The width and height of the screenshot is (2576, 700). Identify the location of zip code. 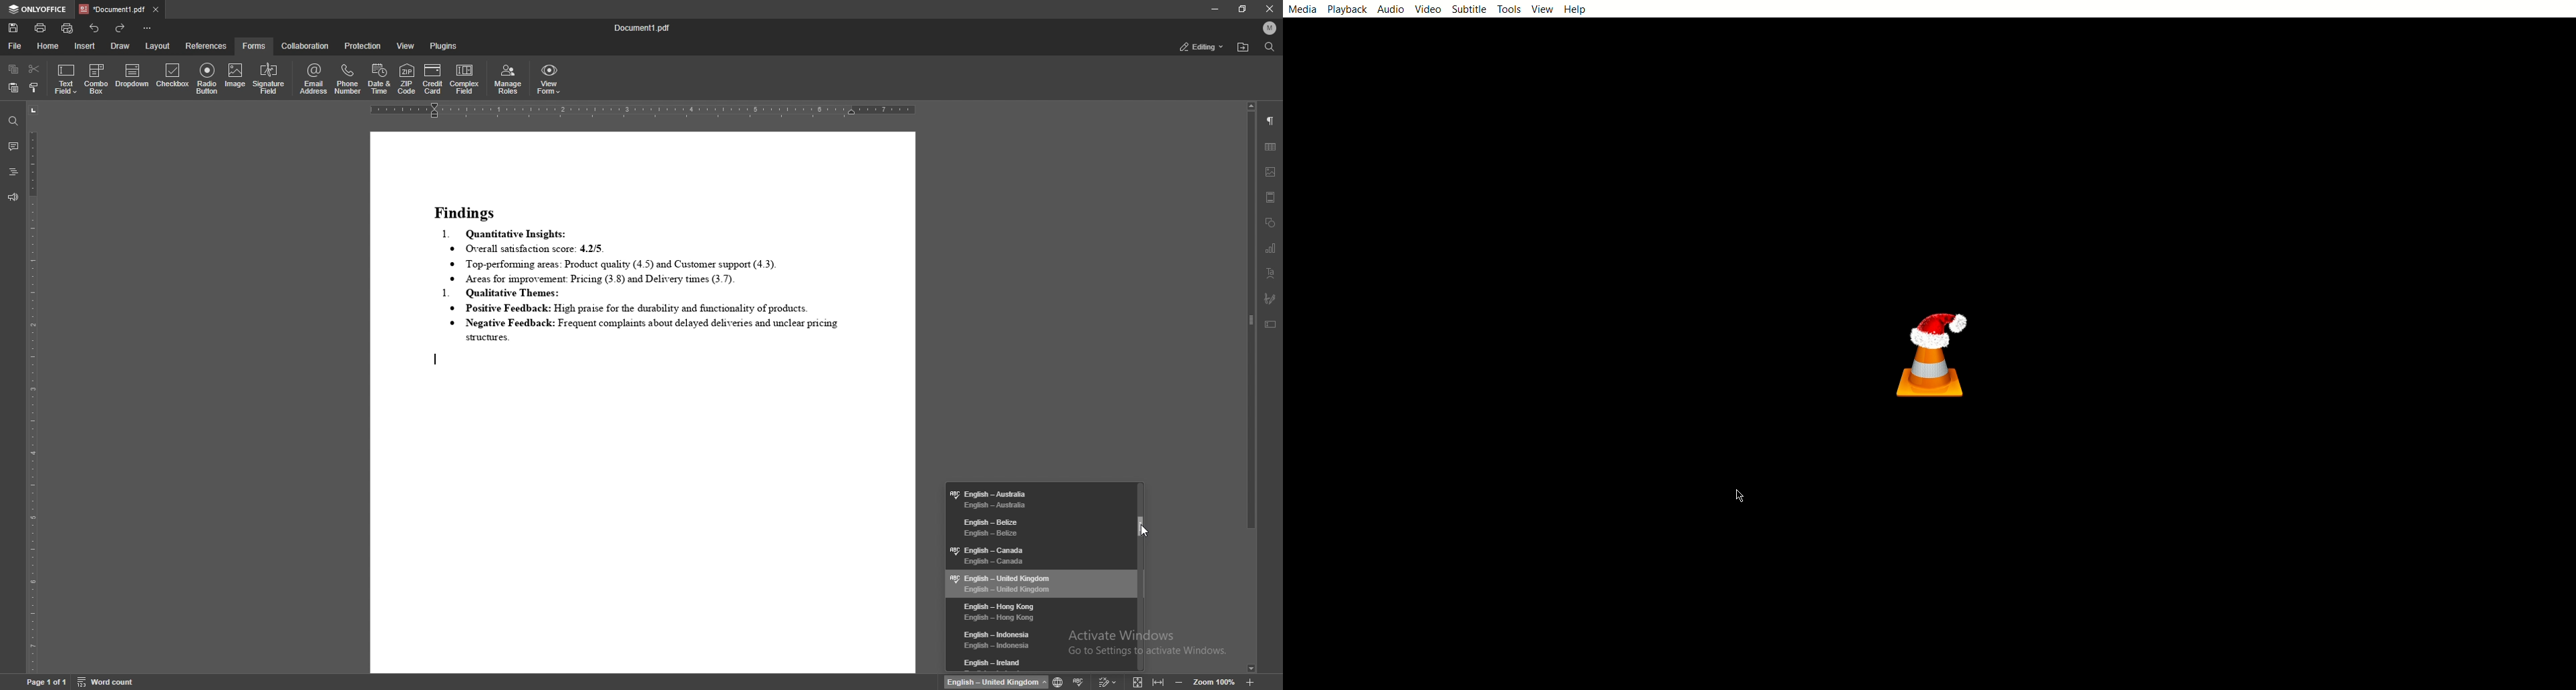
(408, 78).